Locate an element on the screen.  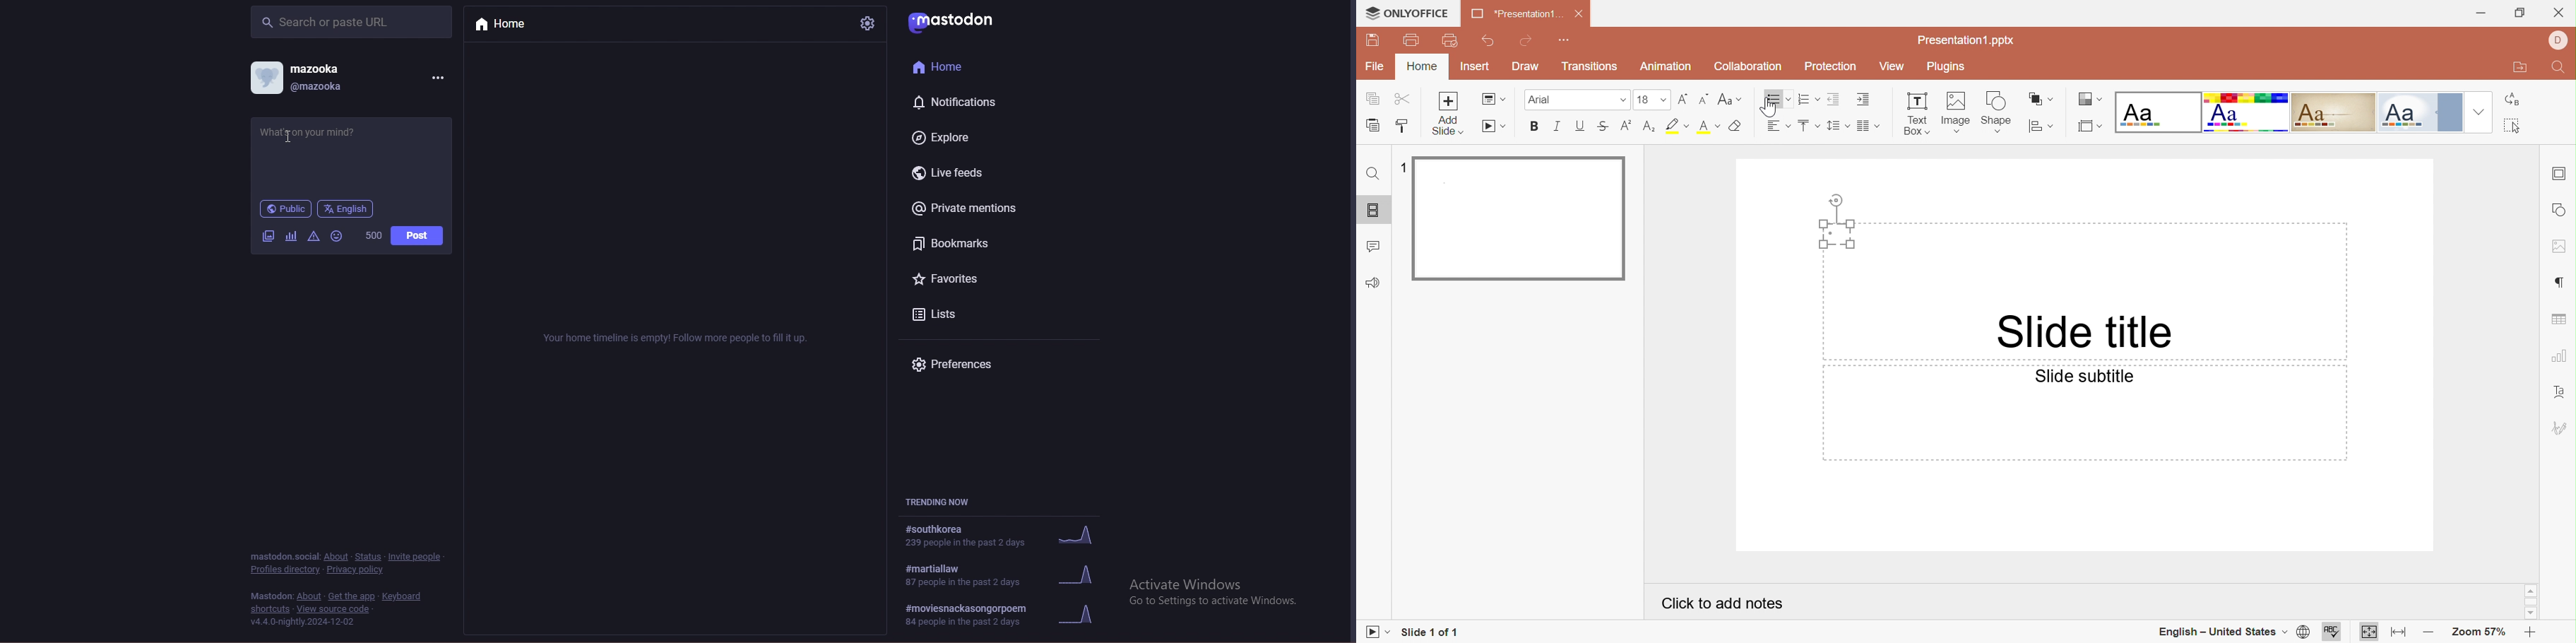
Merge and center is located at coordinates (1864, 126).